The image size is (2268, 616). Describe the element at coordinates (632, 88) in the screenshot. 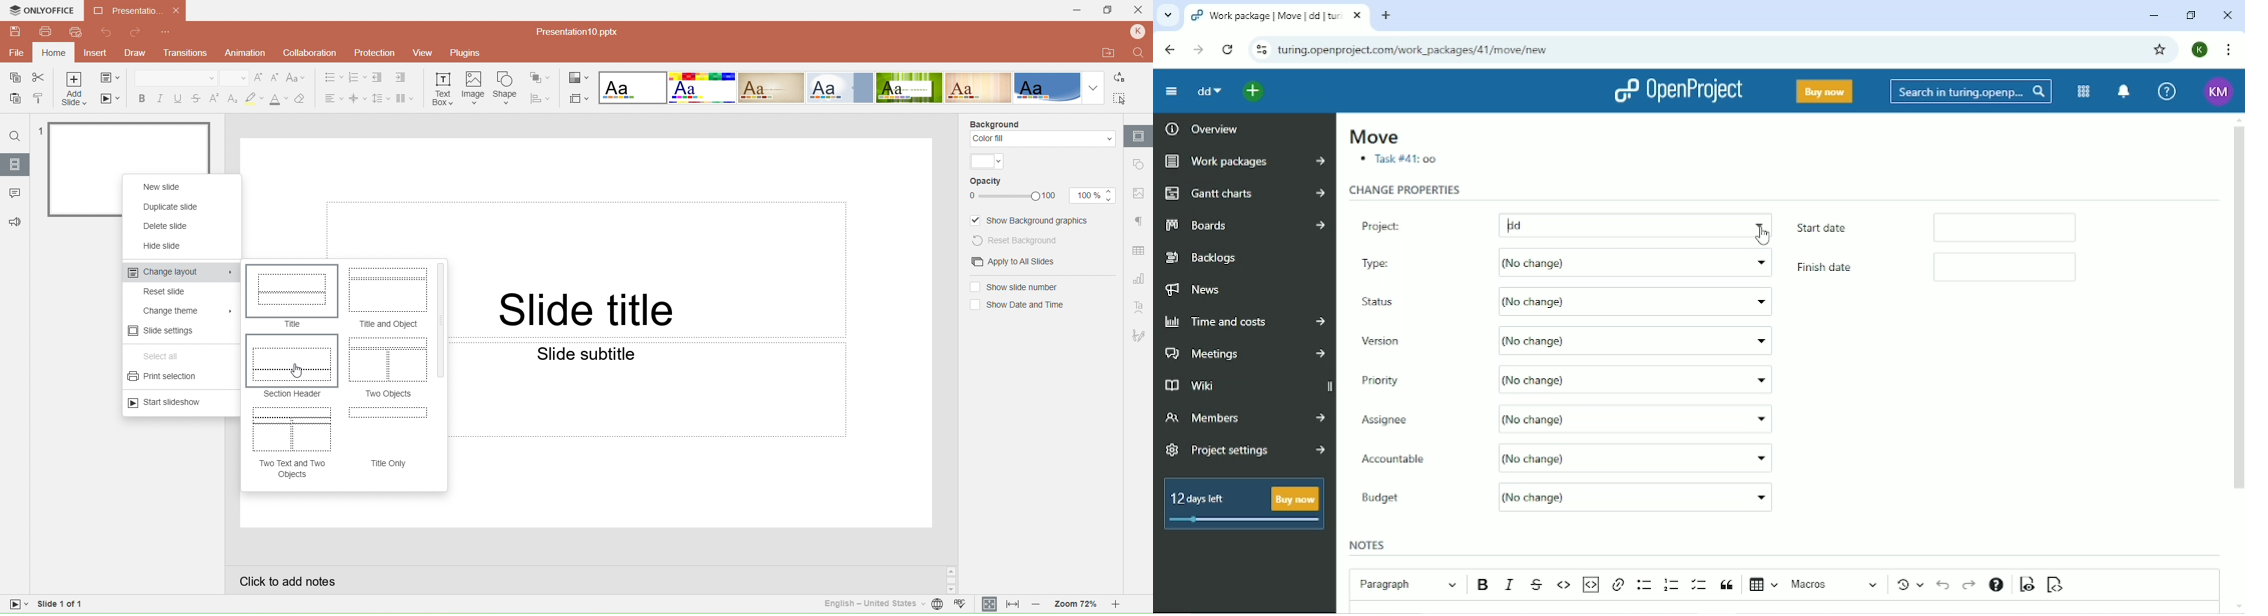

I see `Blank` at that location.